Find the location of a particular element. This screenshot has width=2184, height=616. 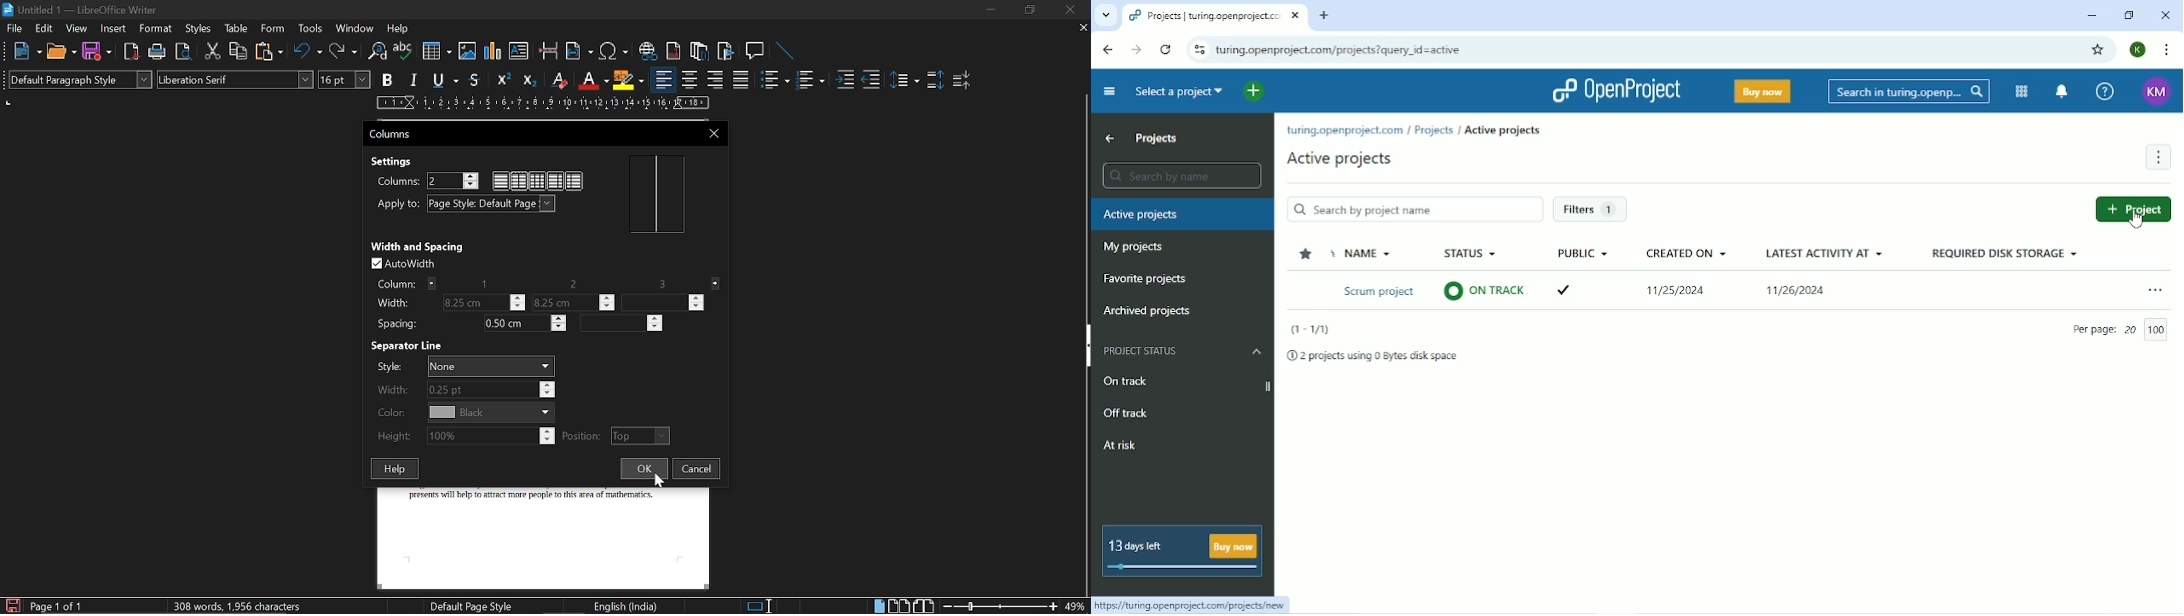

Format is located at coordinates (159, 28).